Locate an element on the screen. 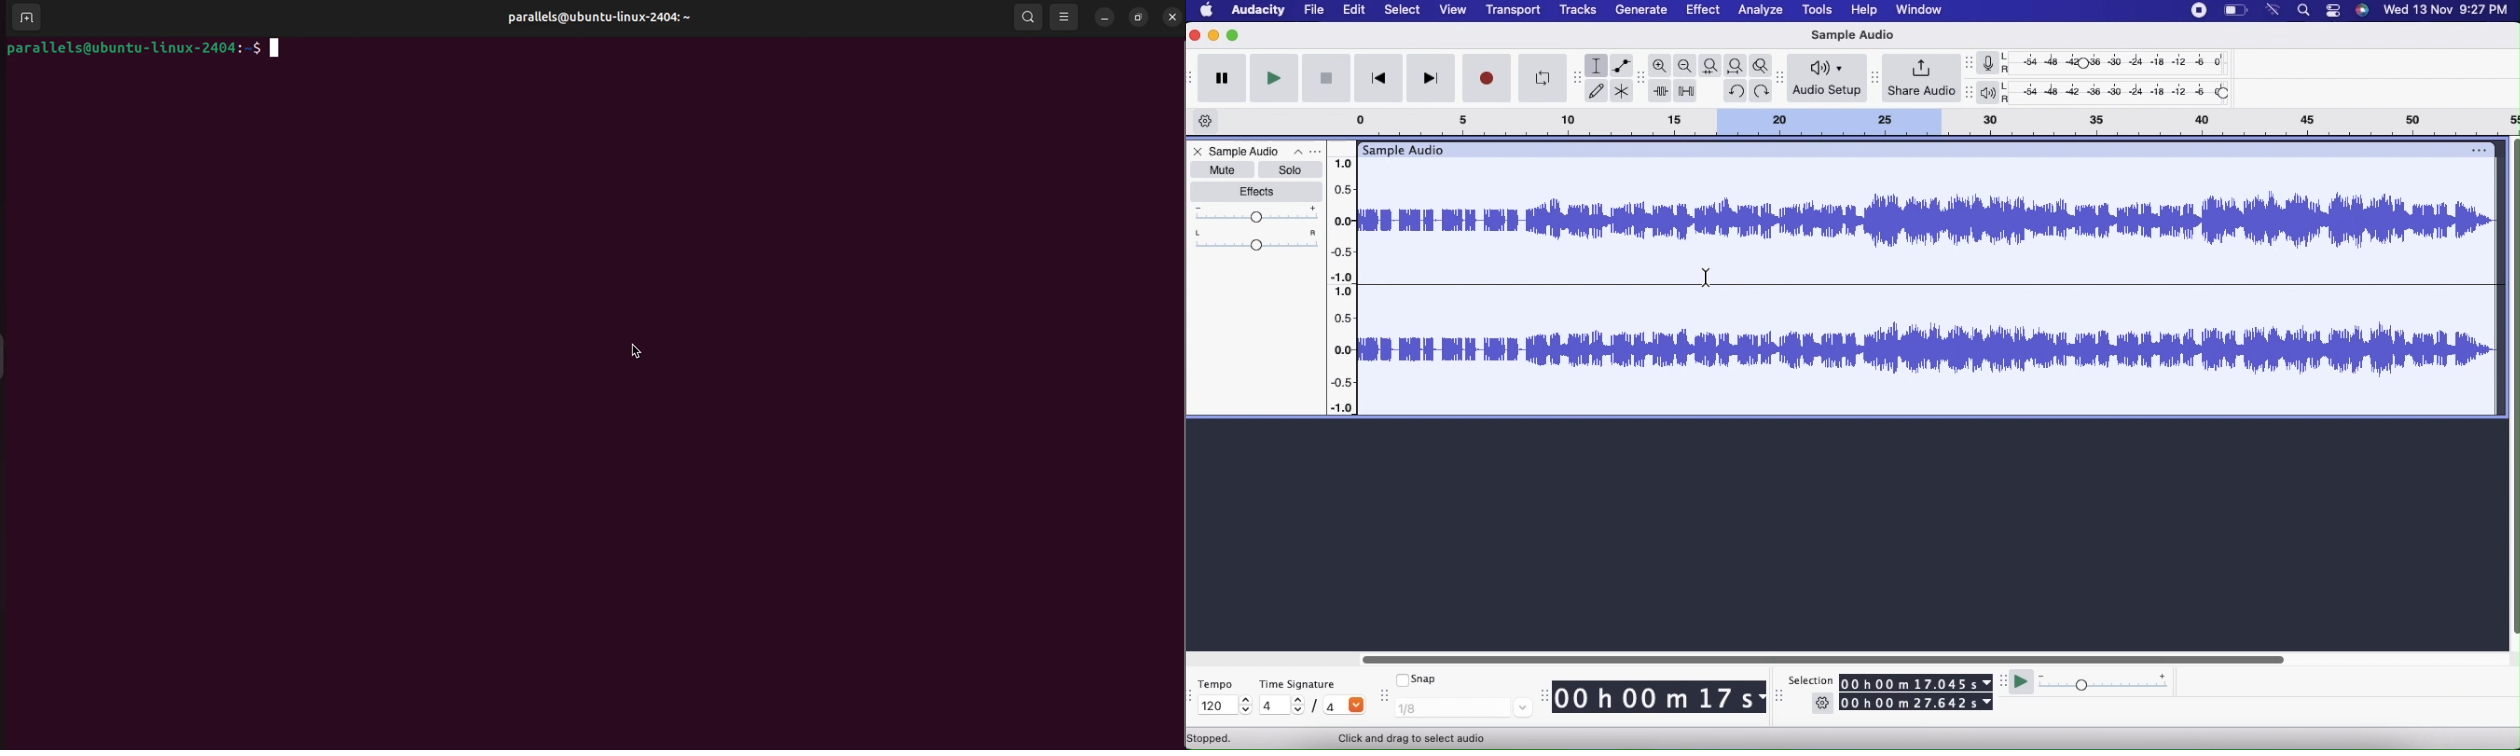  tracks is located at coordinates (1580, 12).